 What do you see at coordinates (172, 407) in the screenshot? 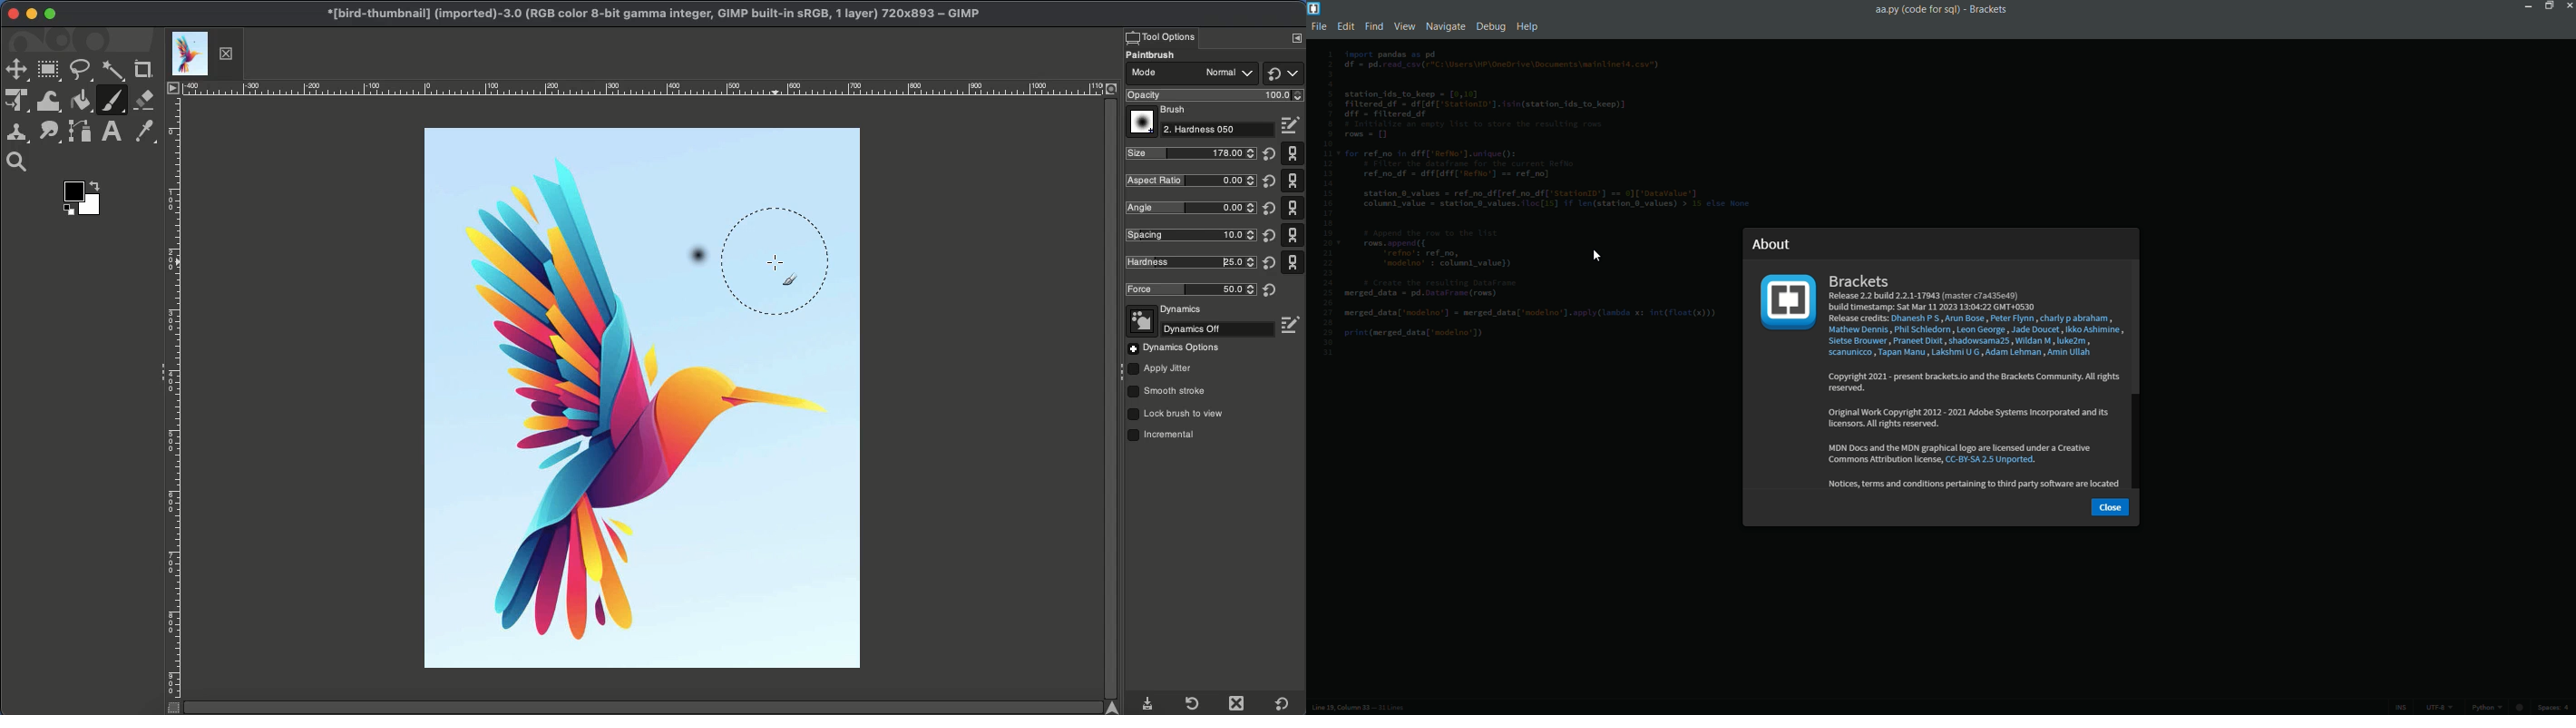
I see `Ruler` at bounding box center [172, 407].